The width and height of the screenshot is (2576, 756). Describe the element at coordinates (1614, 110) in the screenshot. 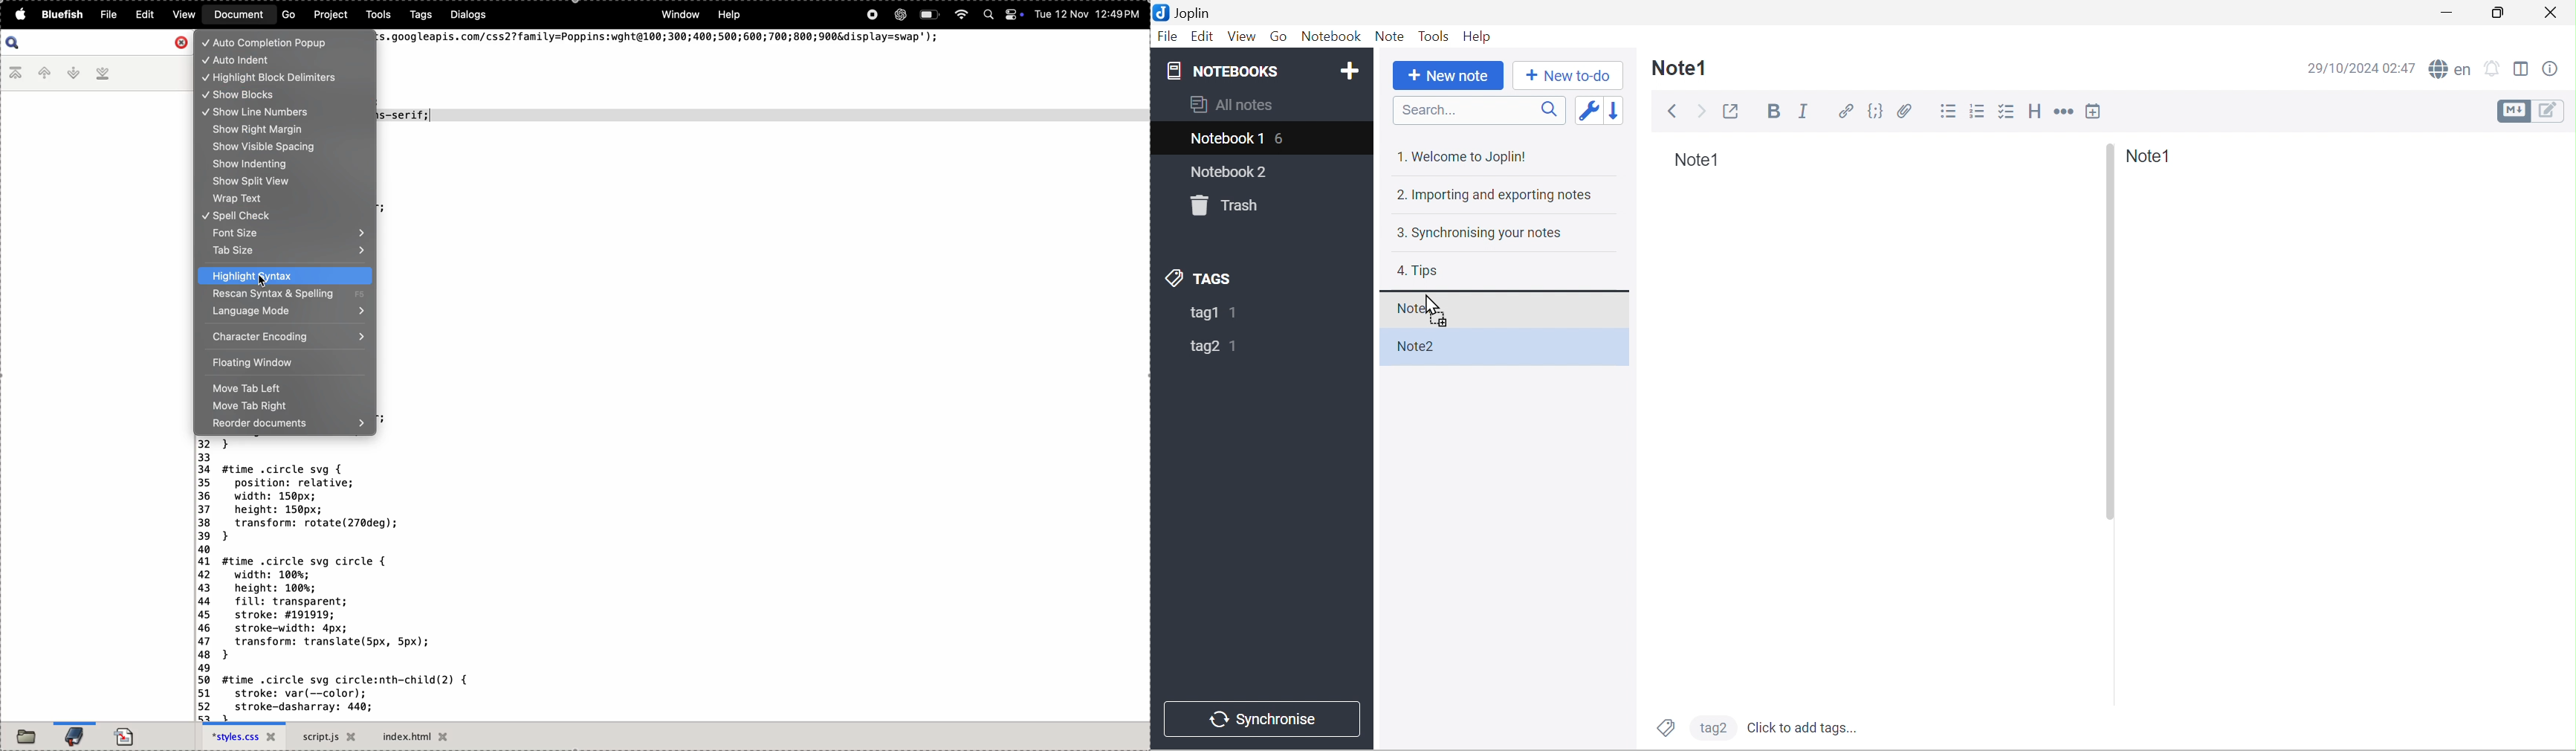

I see `Reverse sort order` at that location.